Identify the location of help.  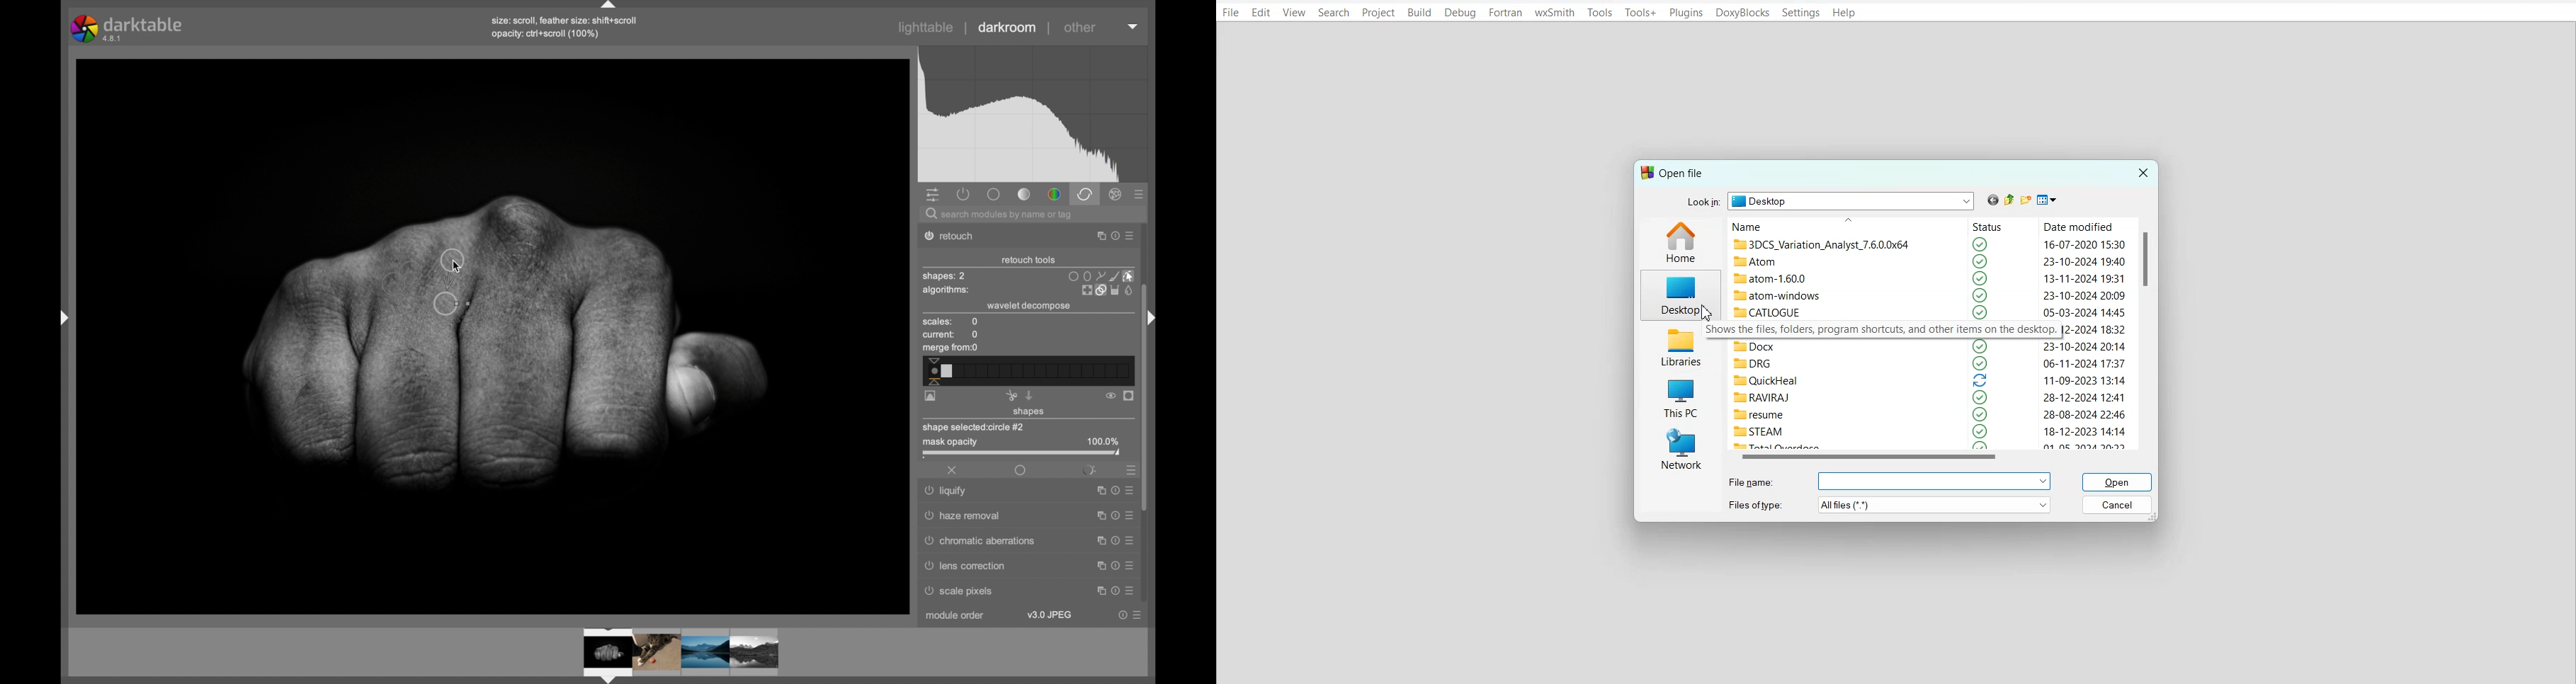
(1123, 615).